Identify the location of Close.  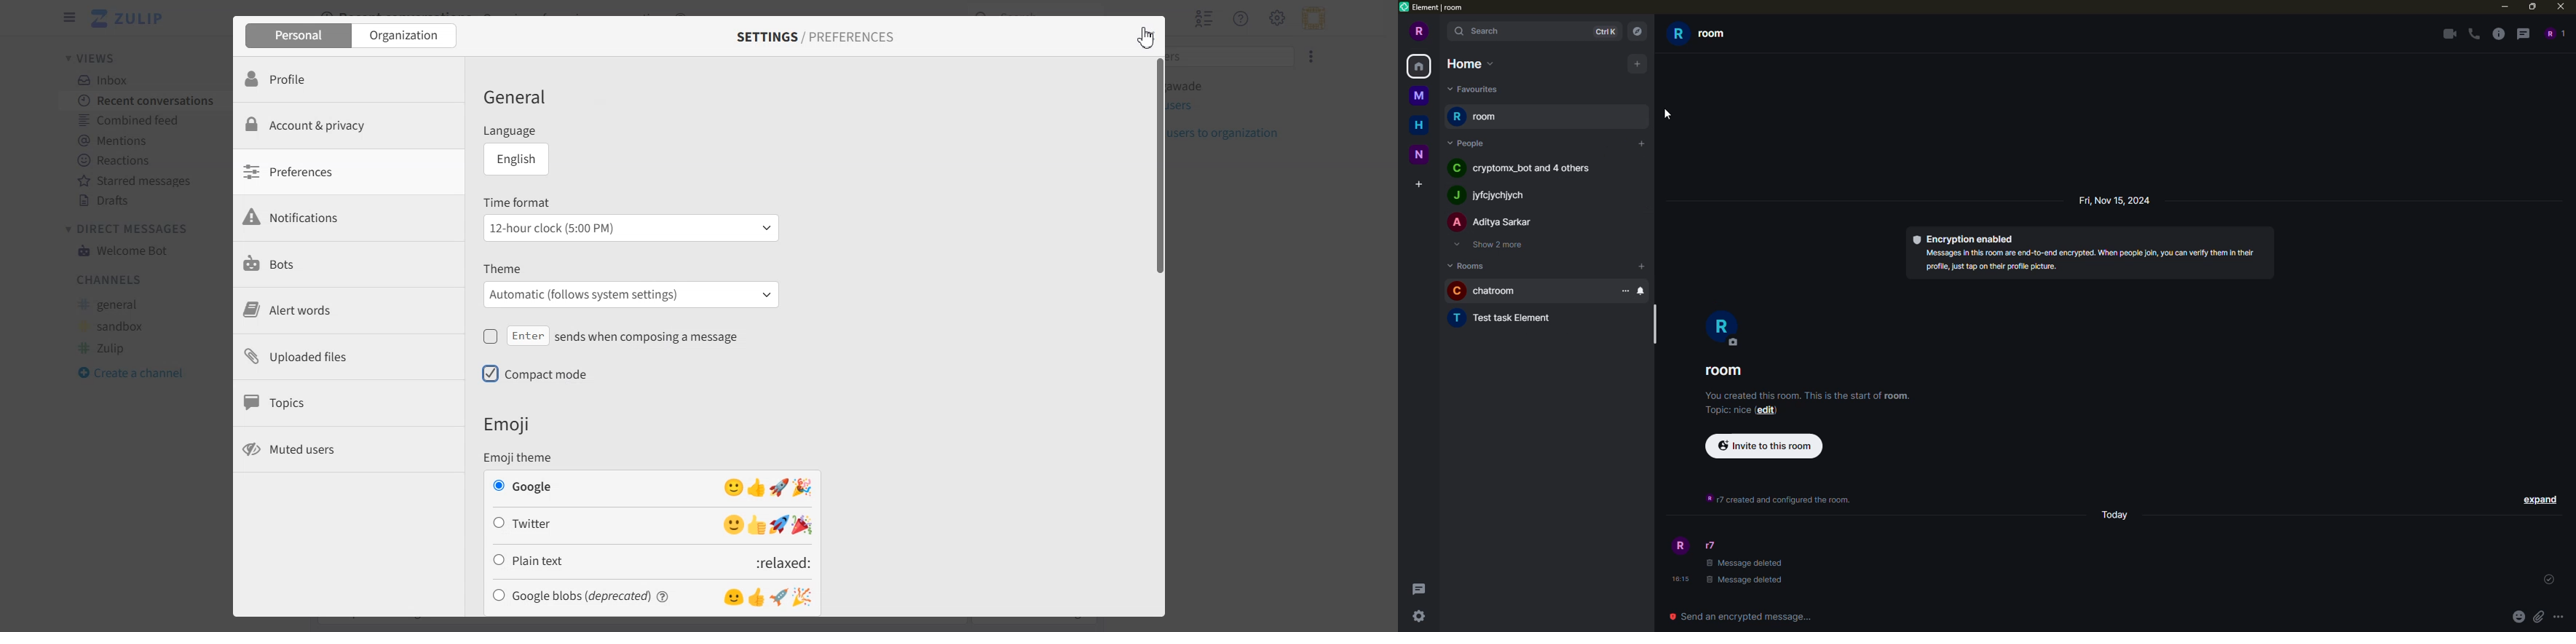
(1142, 33).